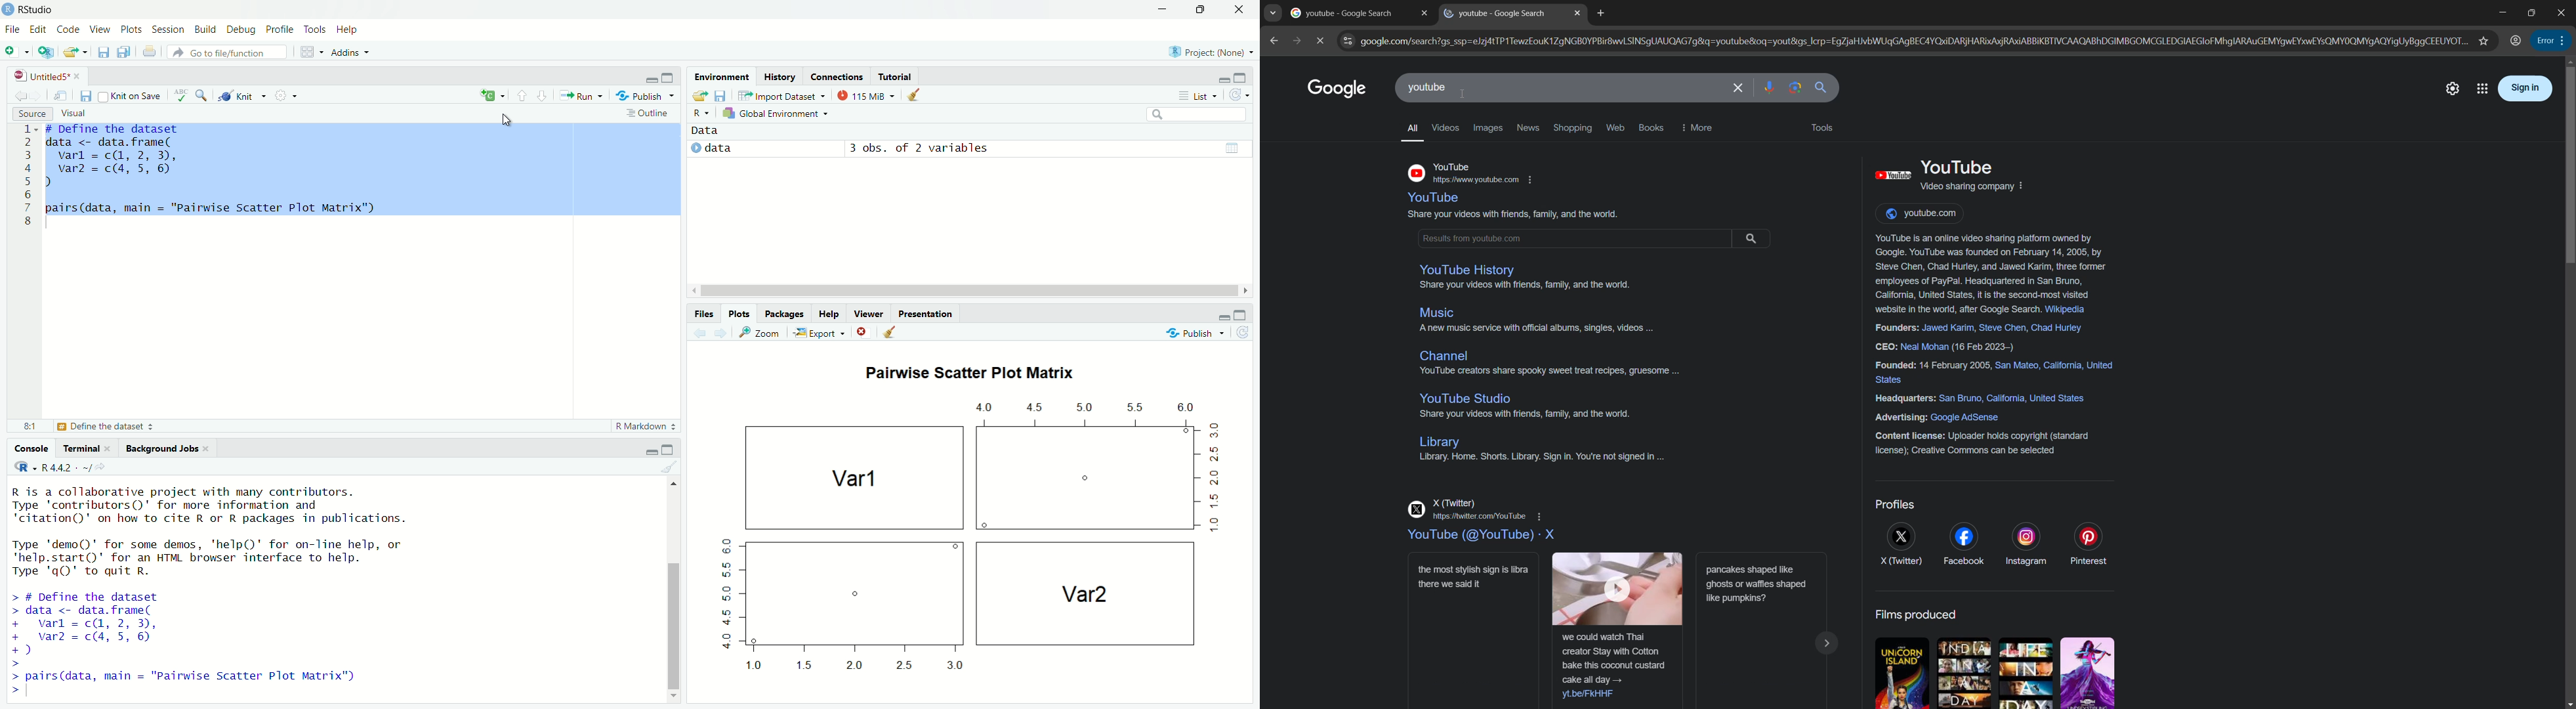  I want to click on Code, so click(68, 30).